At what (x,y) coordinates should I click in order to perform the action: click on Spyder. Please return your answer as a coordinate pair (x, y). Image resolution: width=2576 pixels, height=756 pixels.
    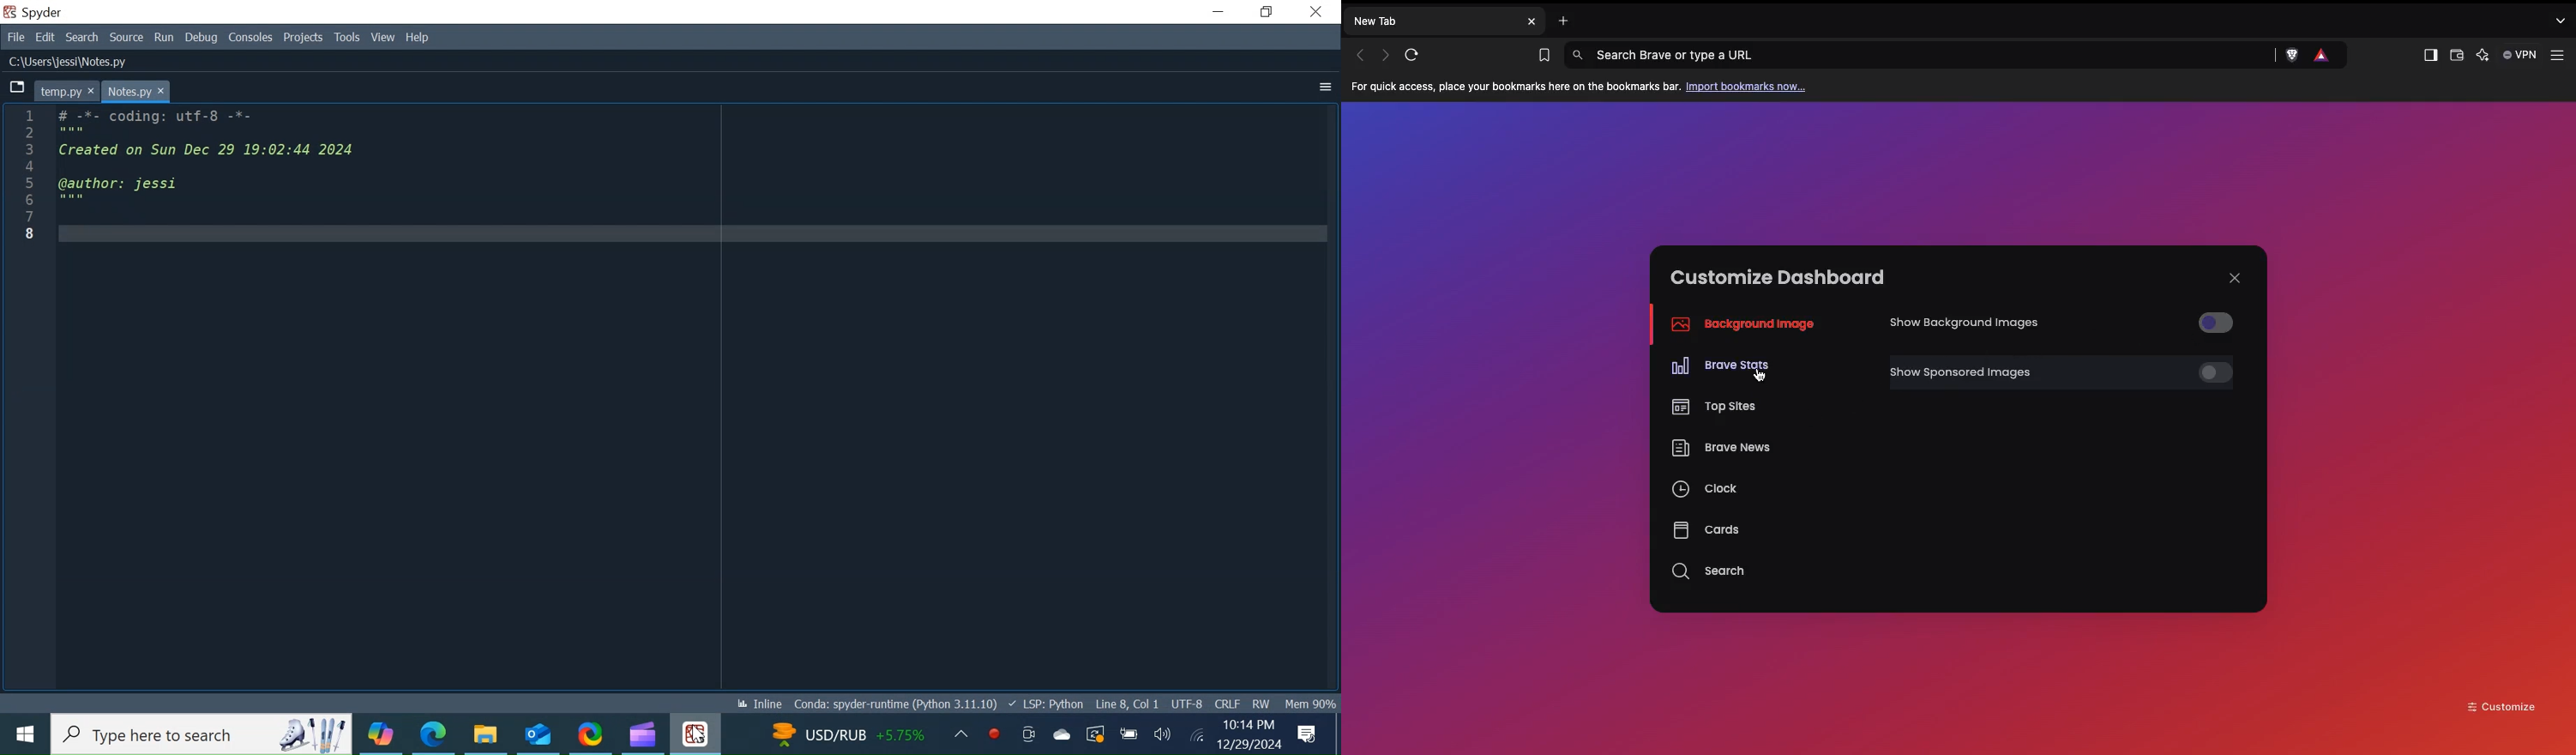
    Looking at the image, I should click on (34, 14).